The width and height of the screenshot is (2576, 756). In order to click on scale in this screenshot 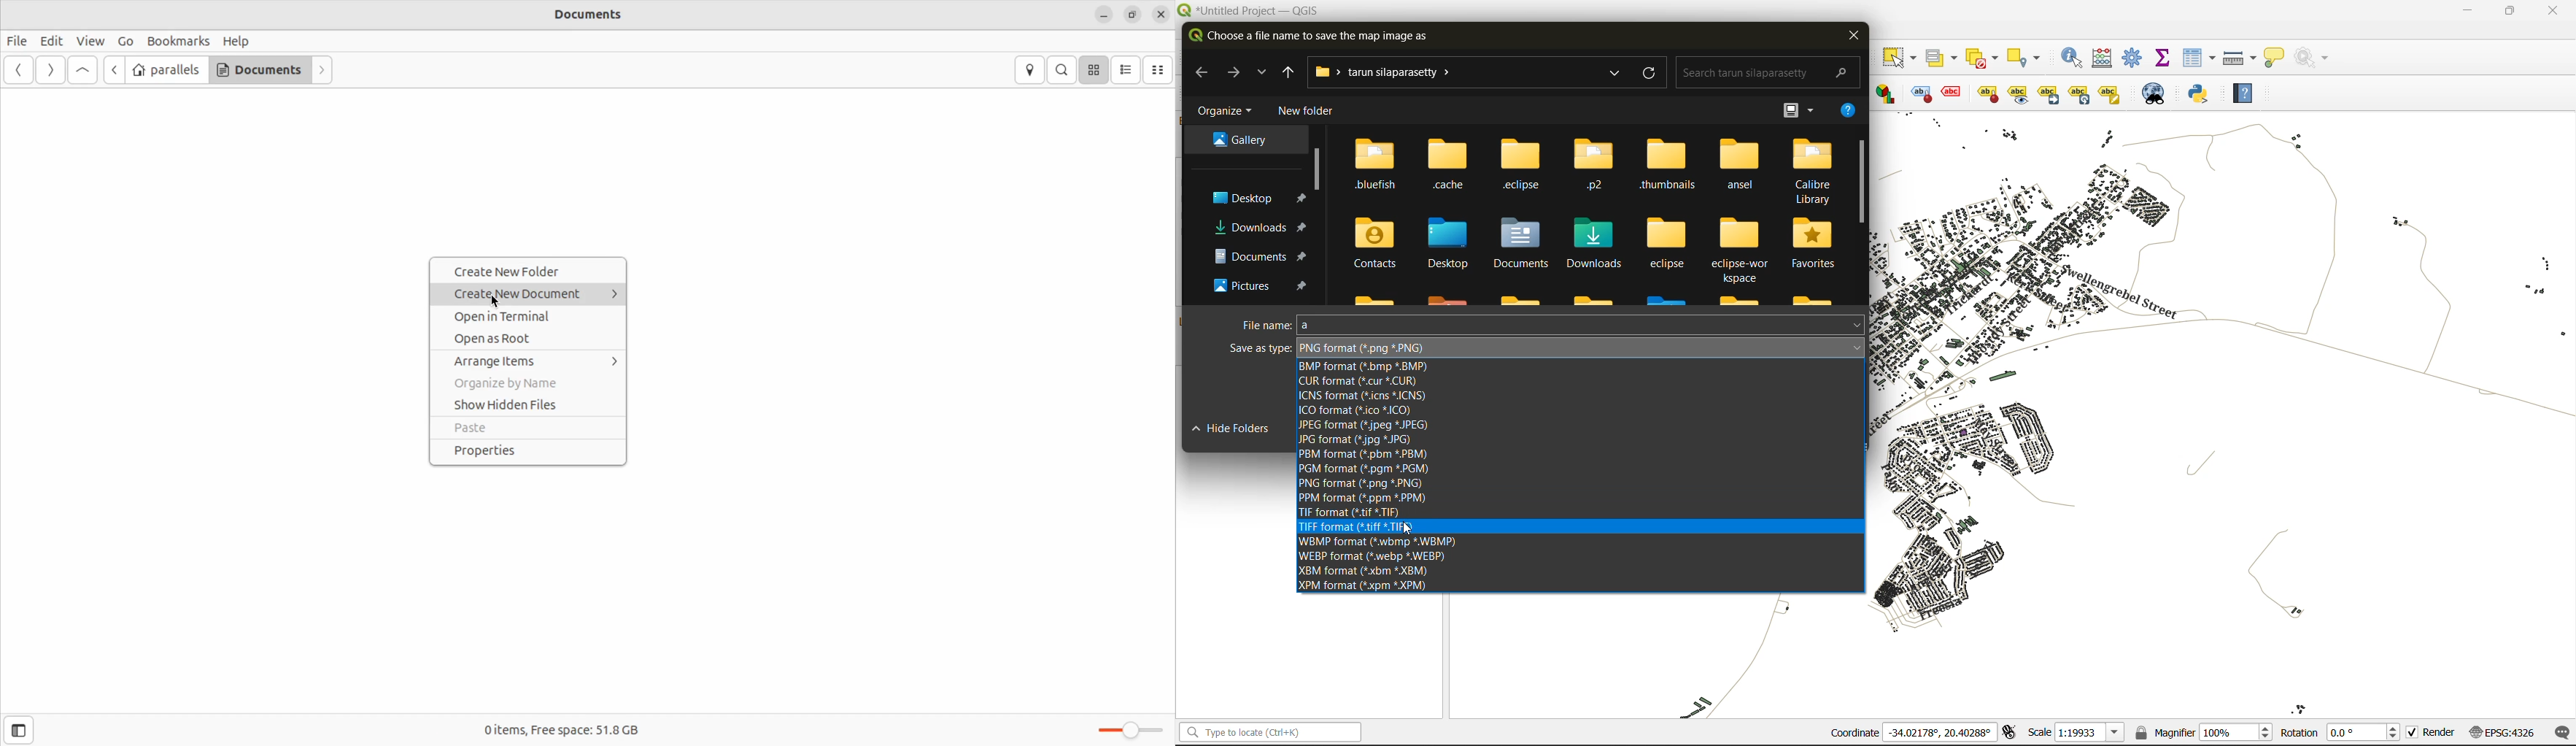, I will do `click(2072, 733)`.